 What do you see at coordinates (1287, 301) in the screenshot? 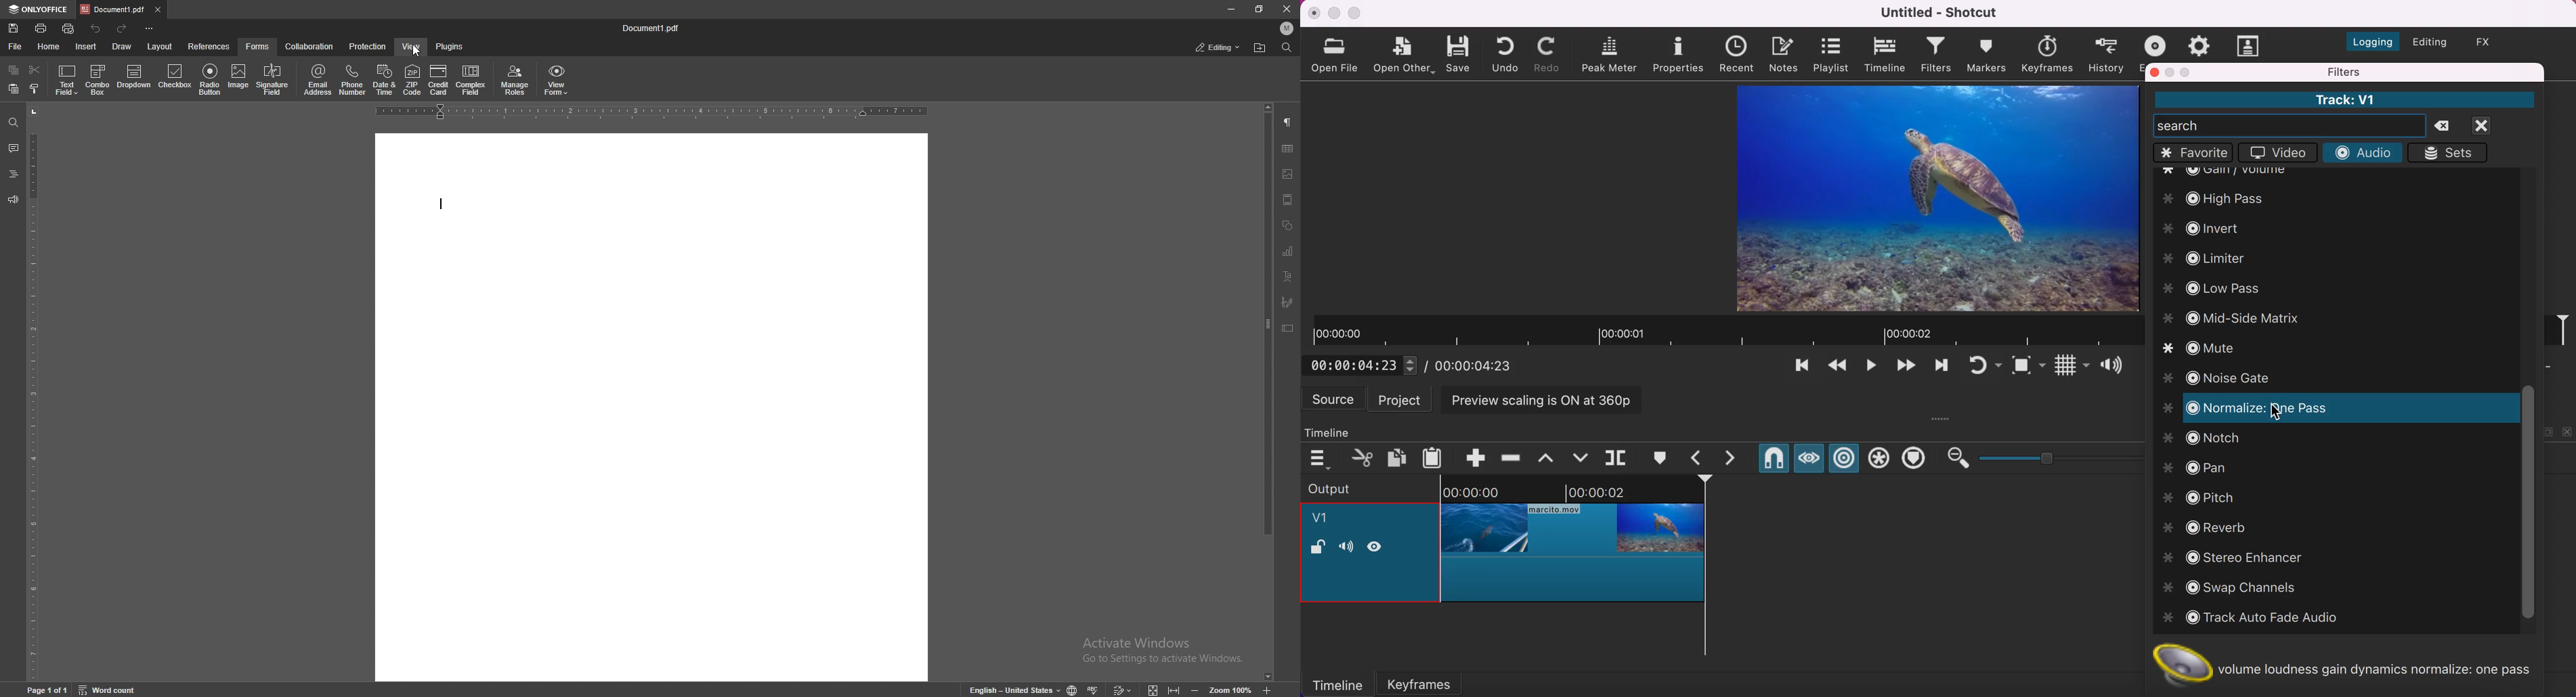
I see `signature` at bounding box center [1287, 301].